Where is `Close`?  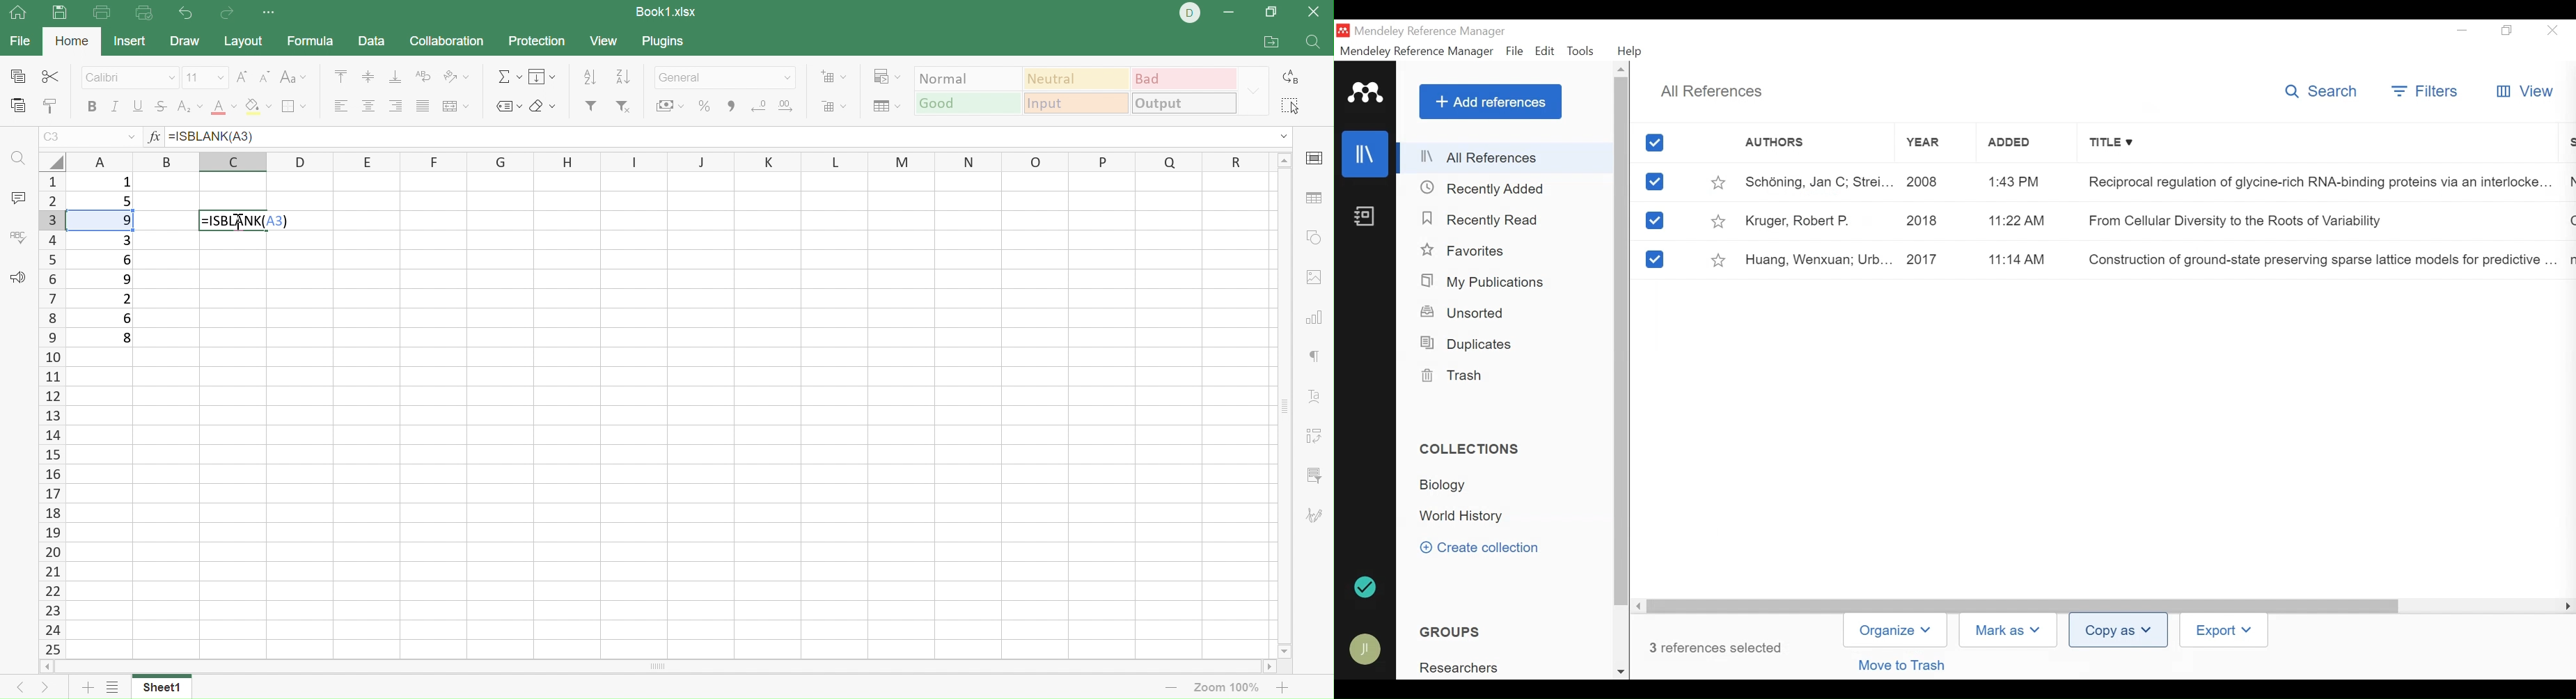 Close is located at coordinates (1317, 11).